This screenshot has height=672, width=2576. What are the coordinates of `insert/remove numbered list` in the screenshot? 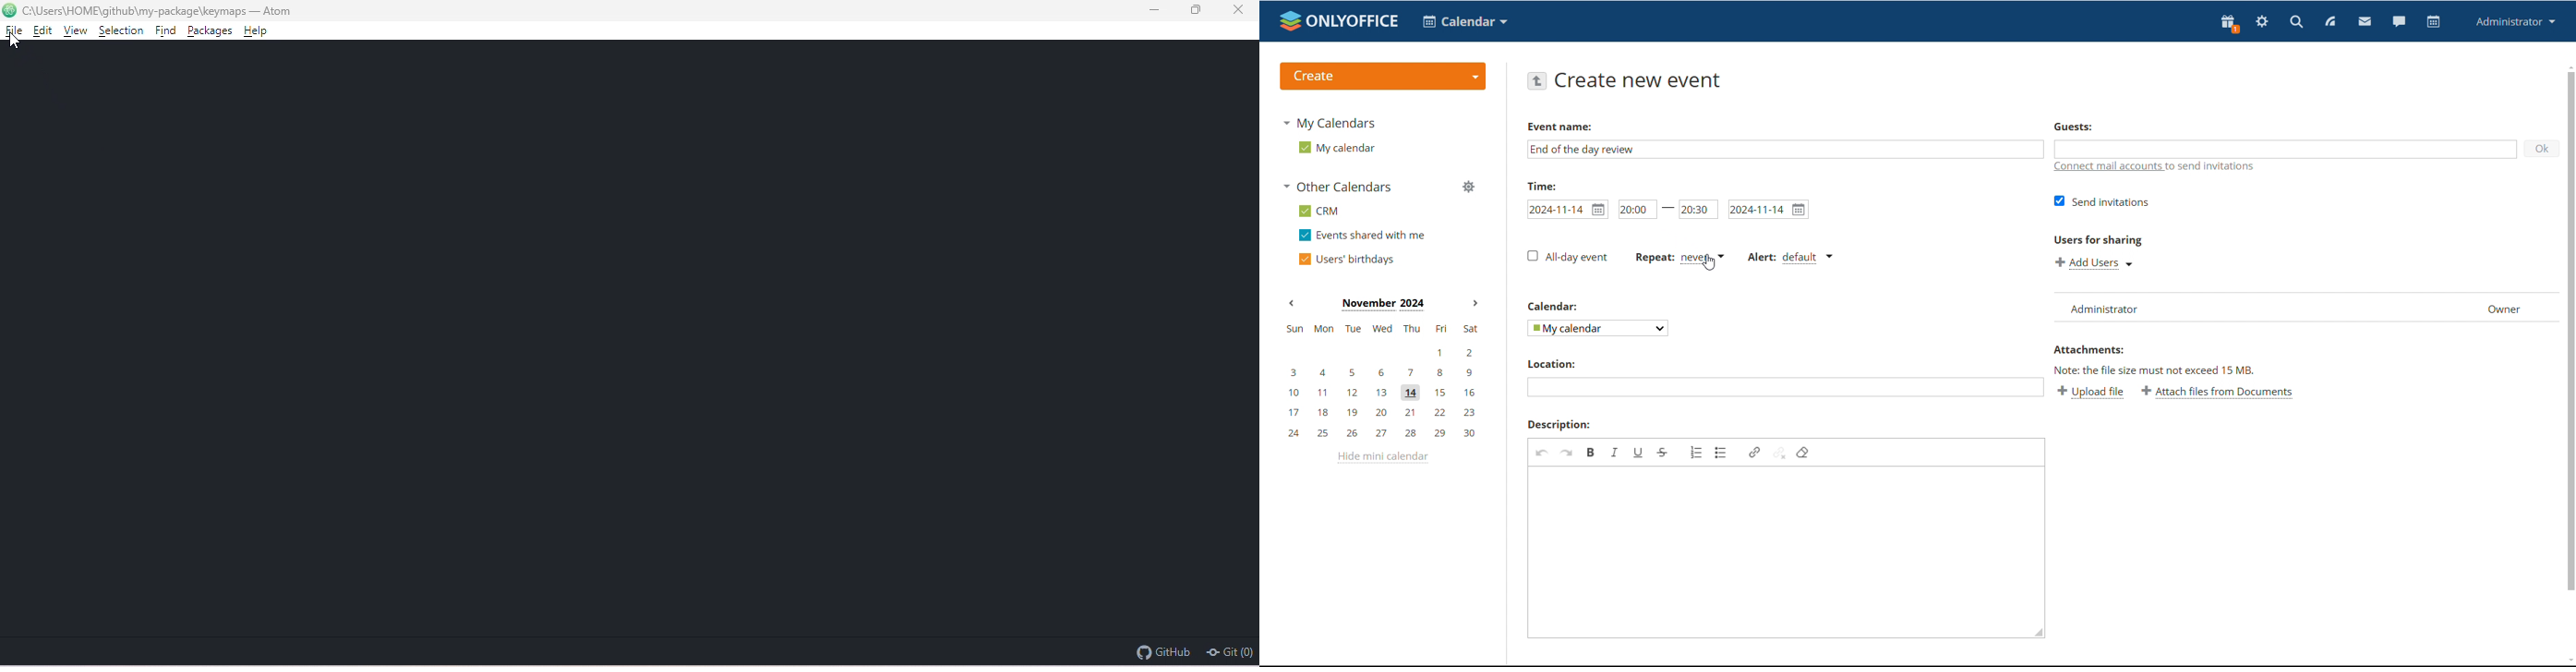 It's located at (1697, 452).